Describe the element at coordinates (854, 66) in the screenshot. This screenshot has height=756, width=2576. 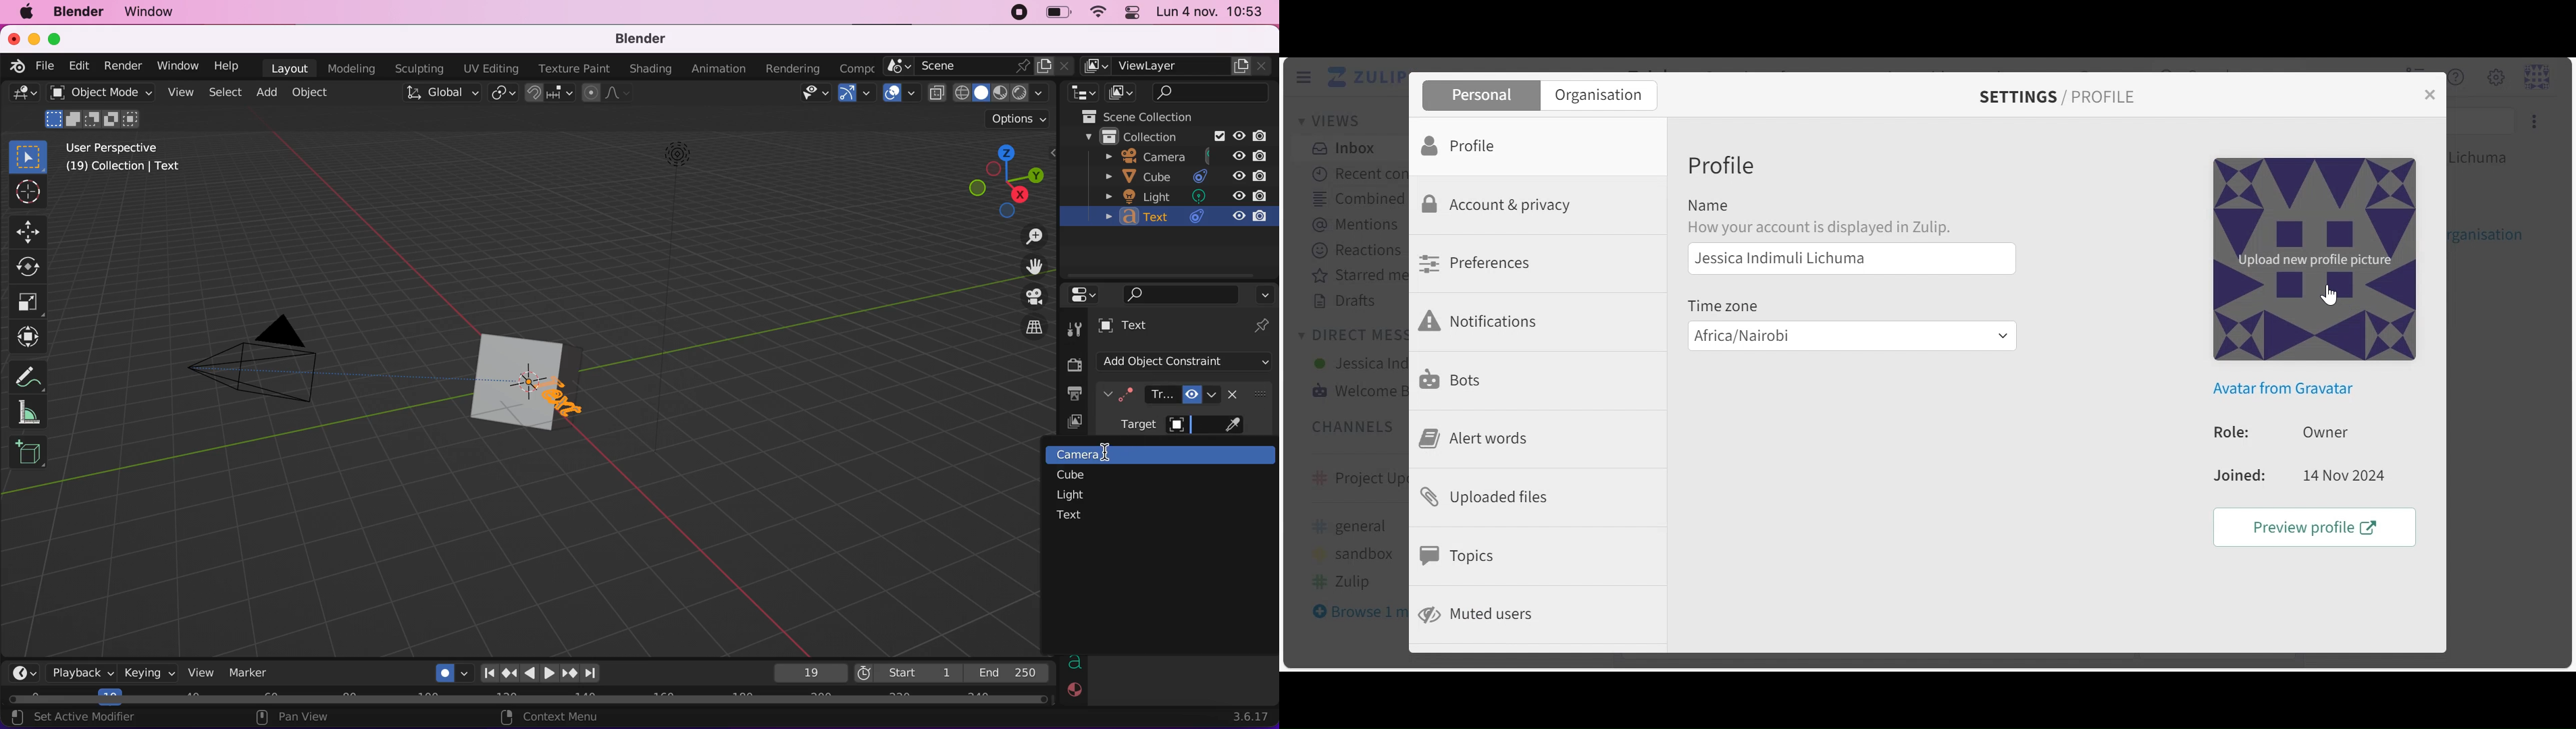
I see `composting` at that location.